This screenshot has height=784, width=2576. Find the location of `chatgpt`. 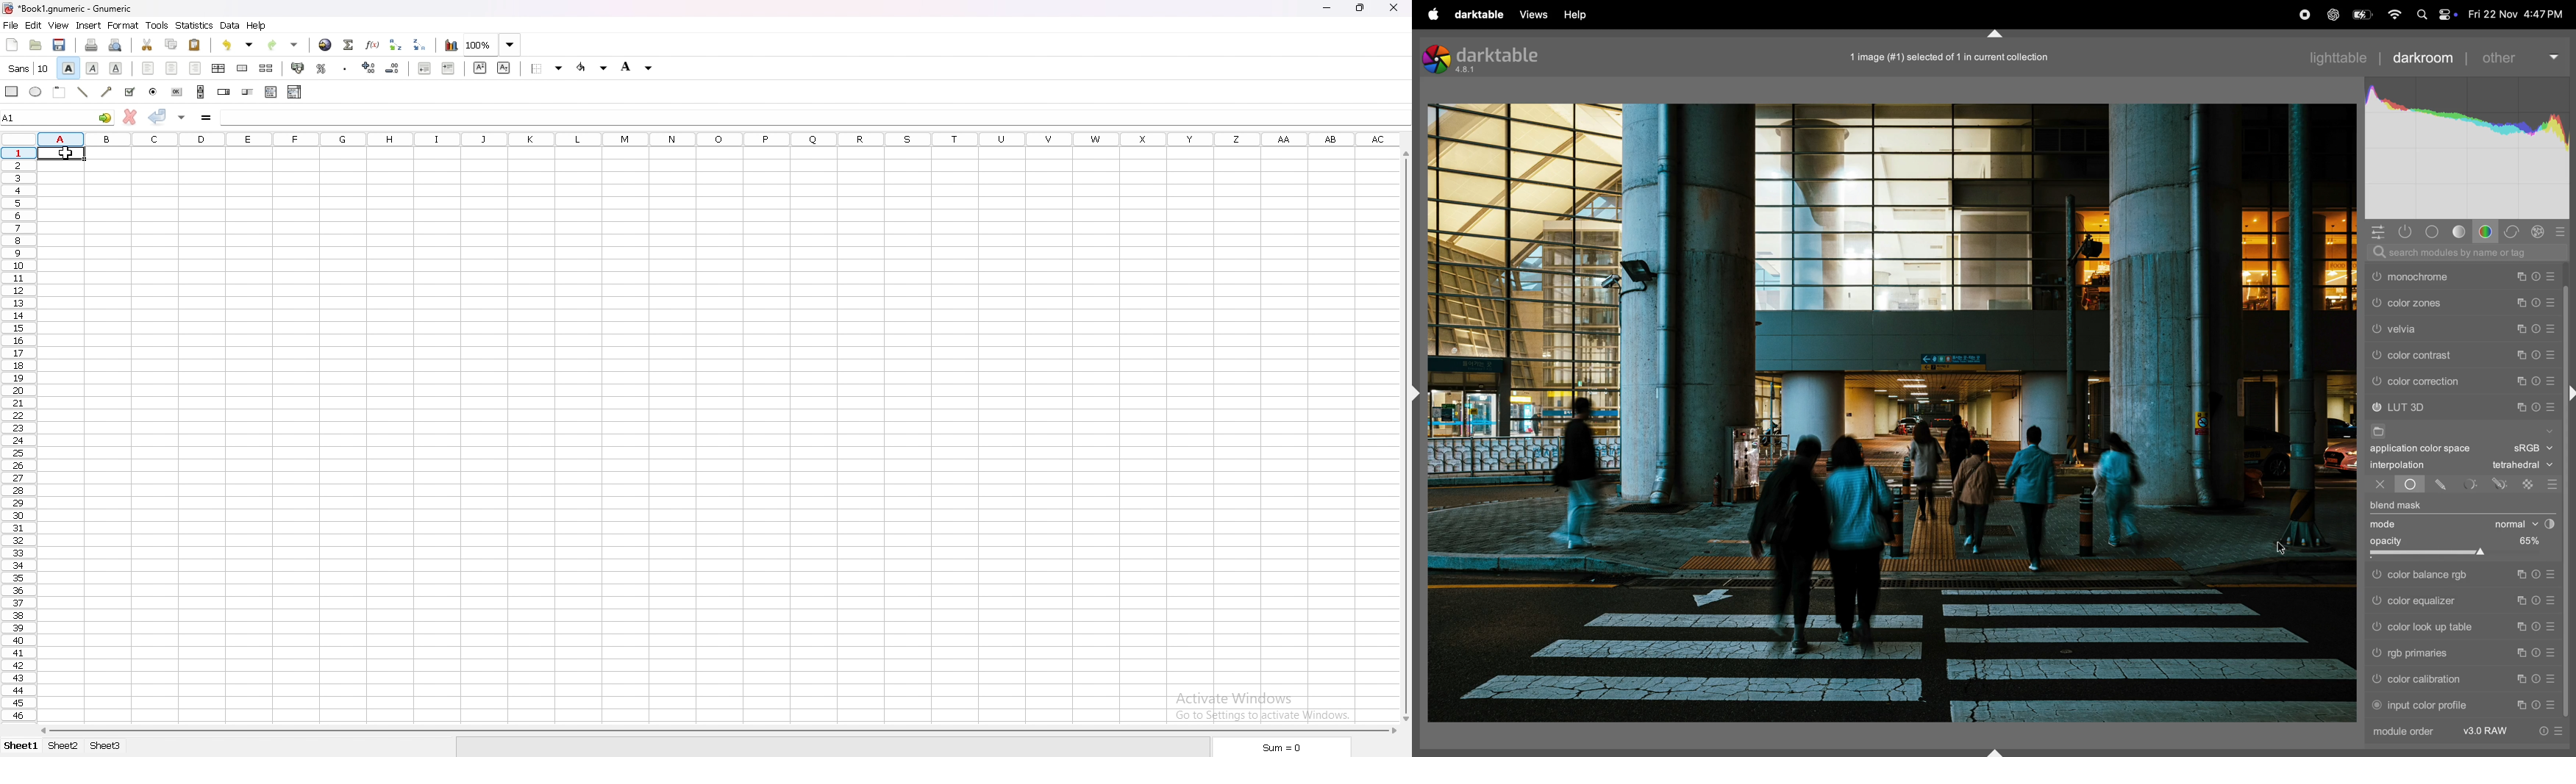

chatgpt is located at coordinates (2330, 13).